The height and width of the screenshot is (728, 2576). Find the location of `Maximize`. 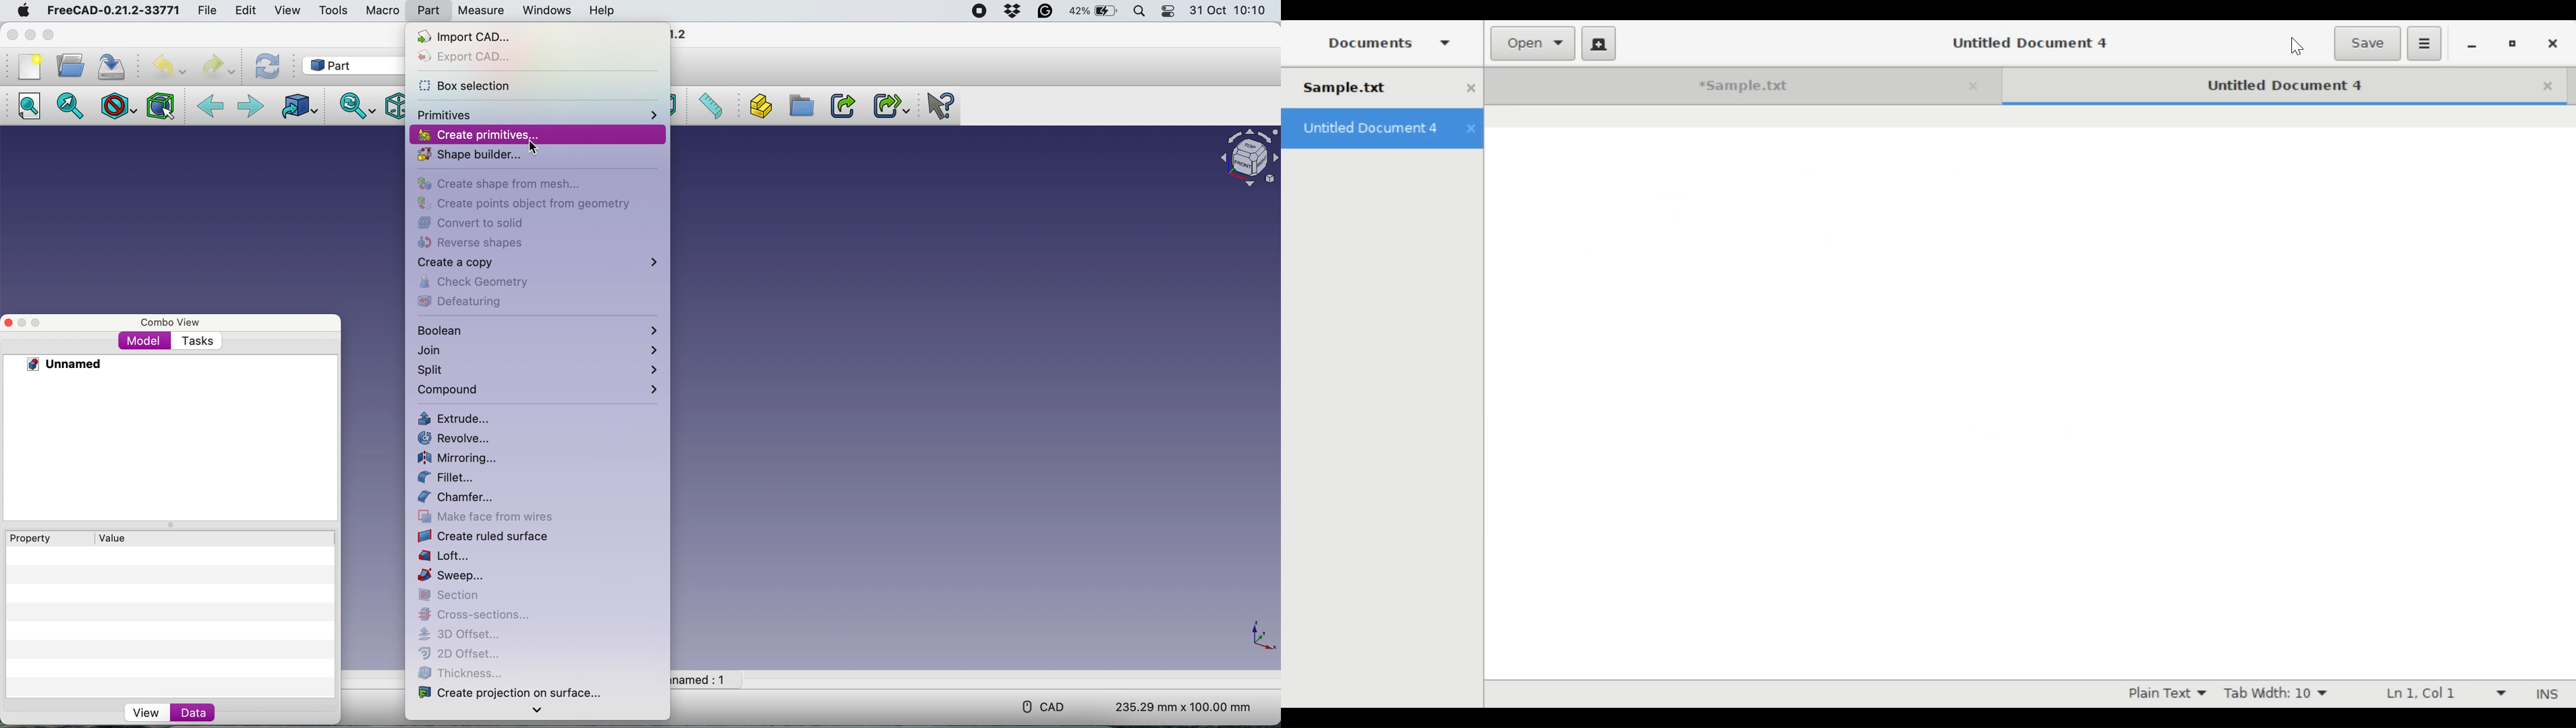

Maximize is located at coordinates (48, 35).